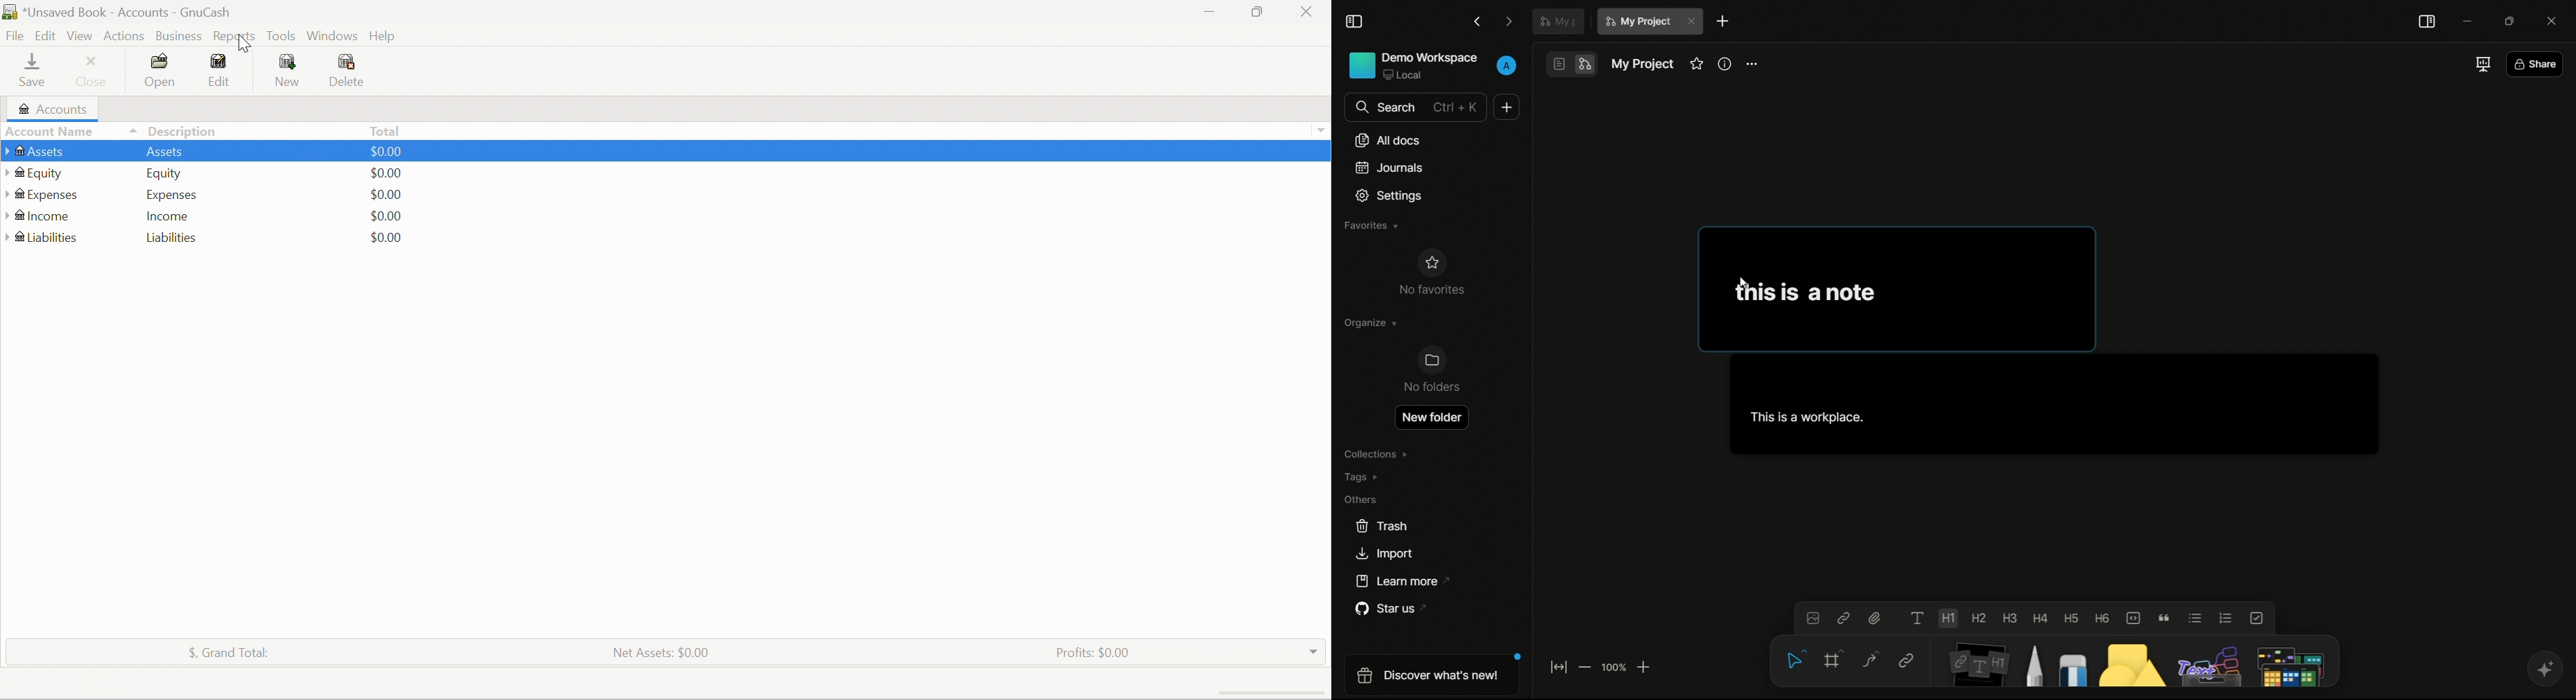  I want to click on cursor, so click(1746, 285).